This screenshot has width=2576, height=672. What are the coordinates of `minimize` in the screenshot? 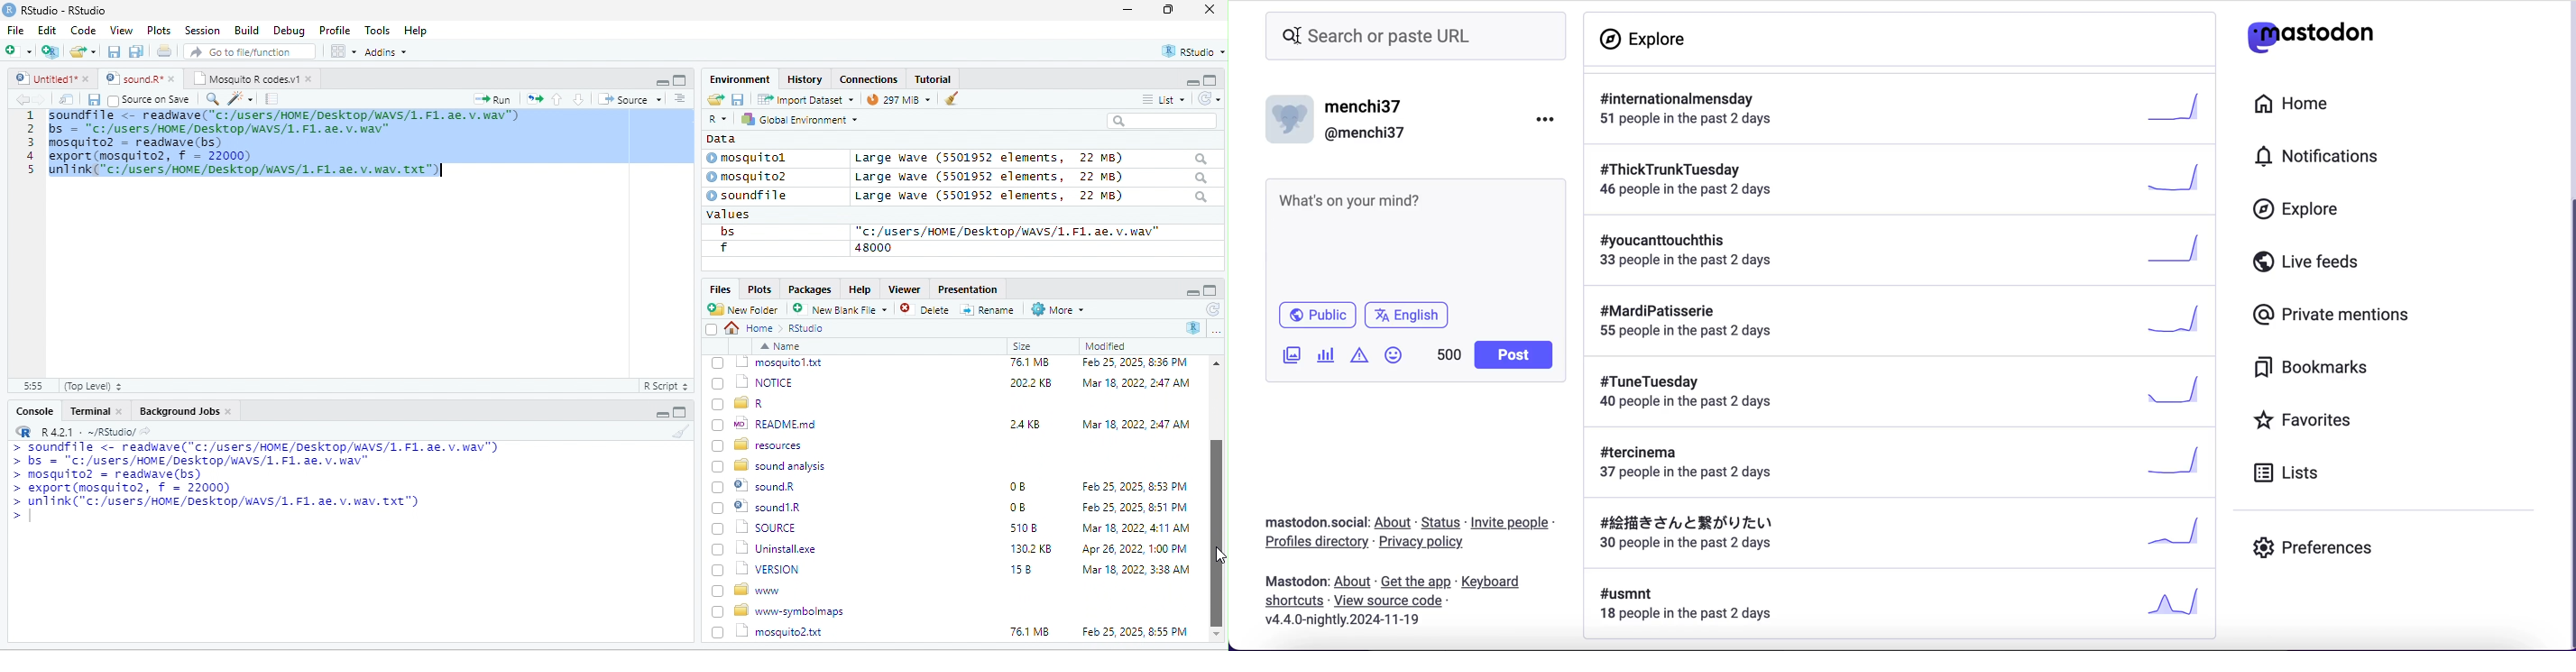 It's located at (661, 81).